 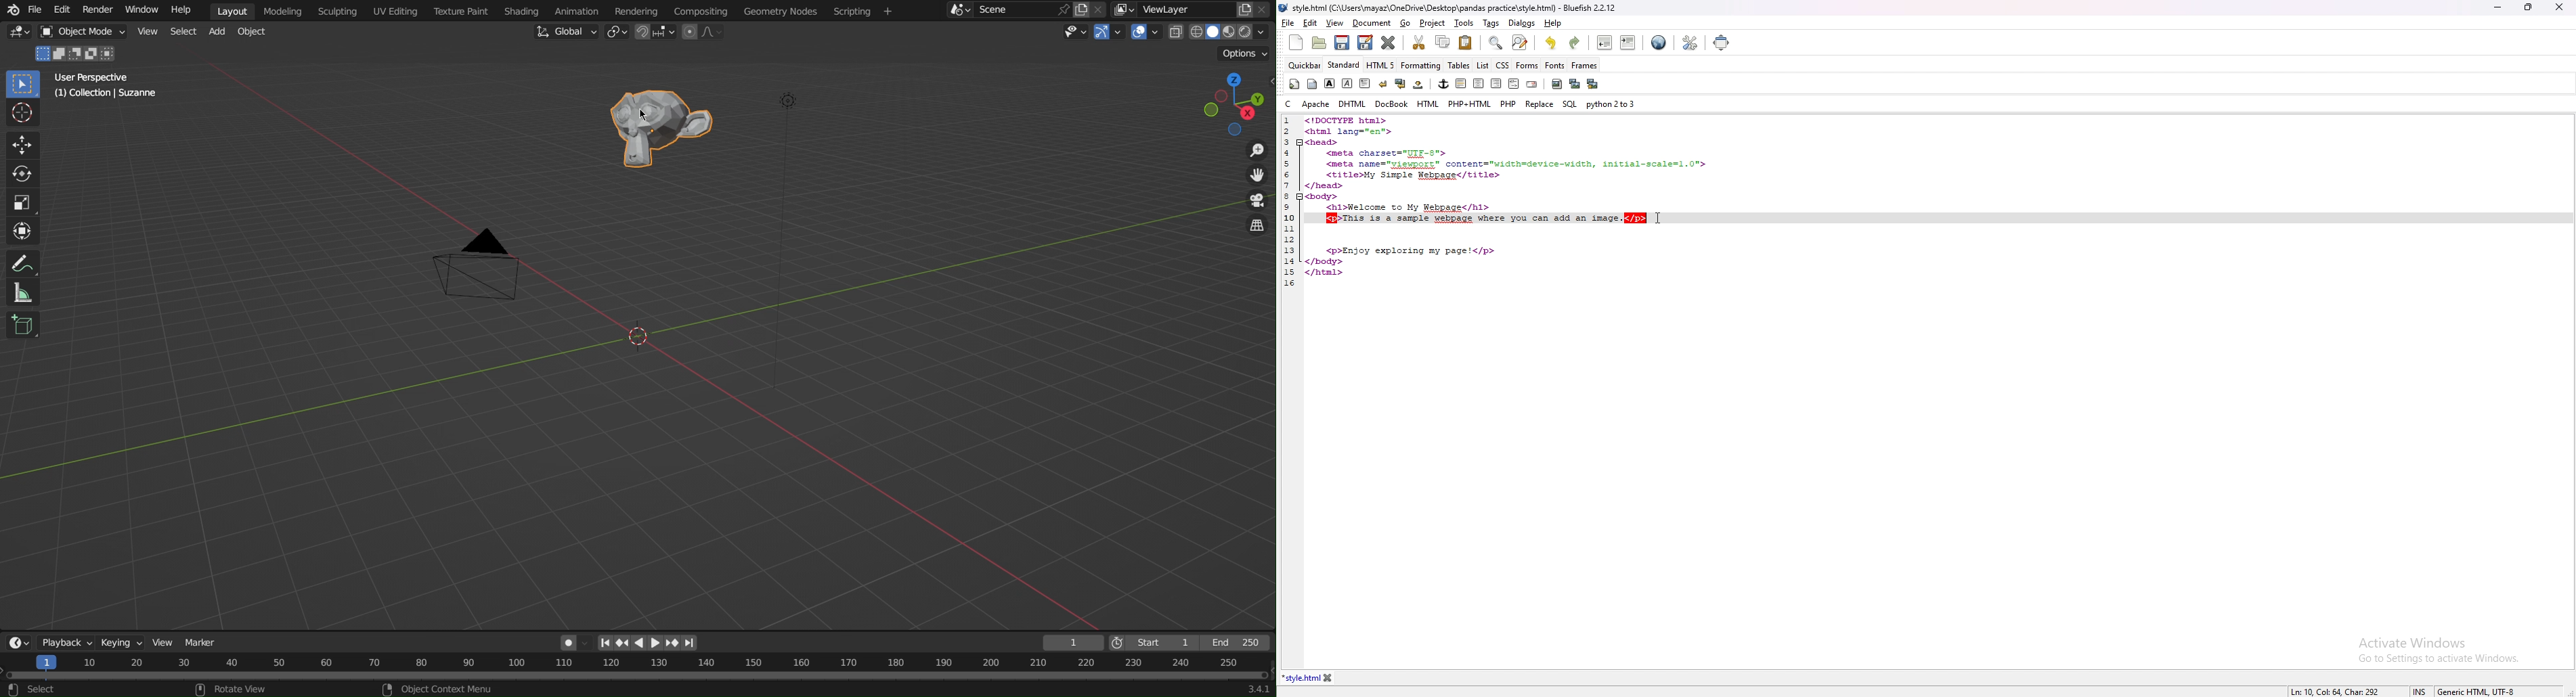 I want to click on logo, so click(x=1286, y=8).